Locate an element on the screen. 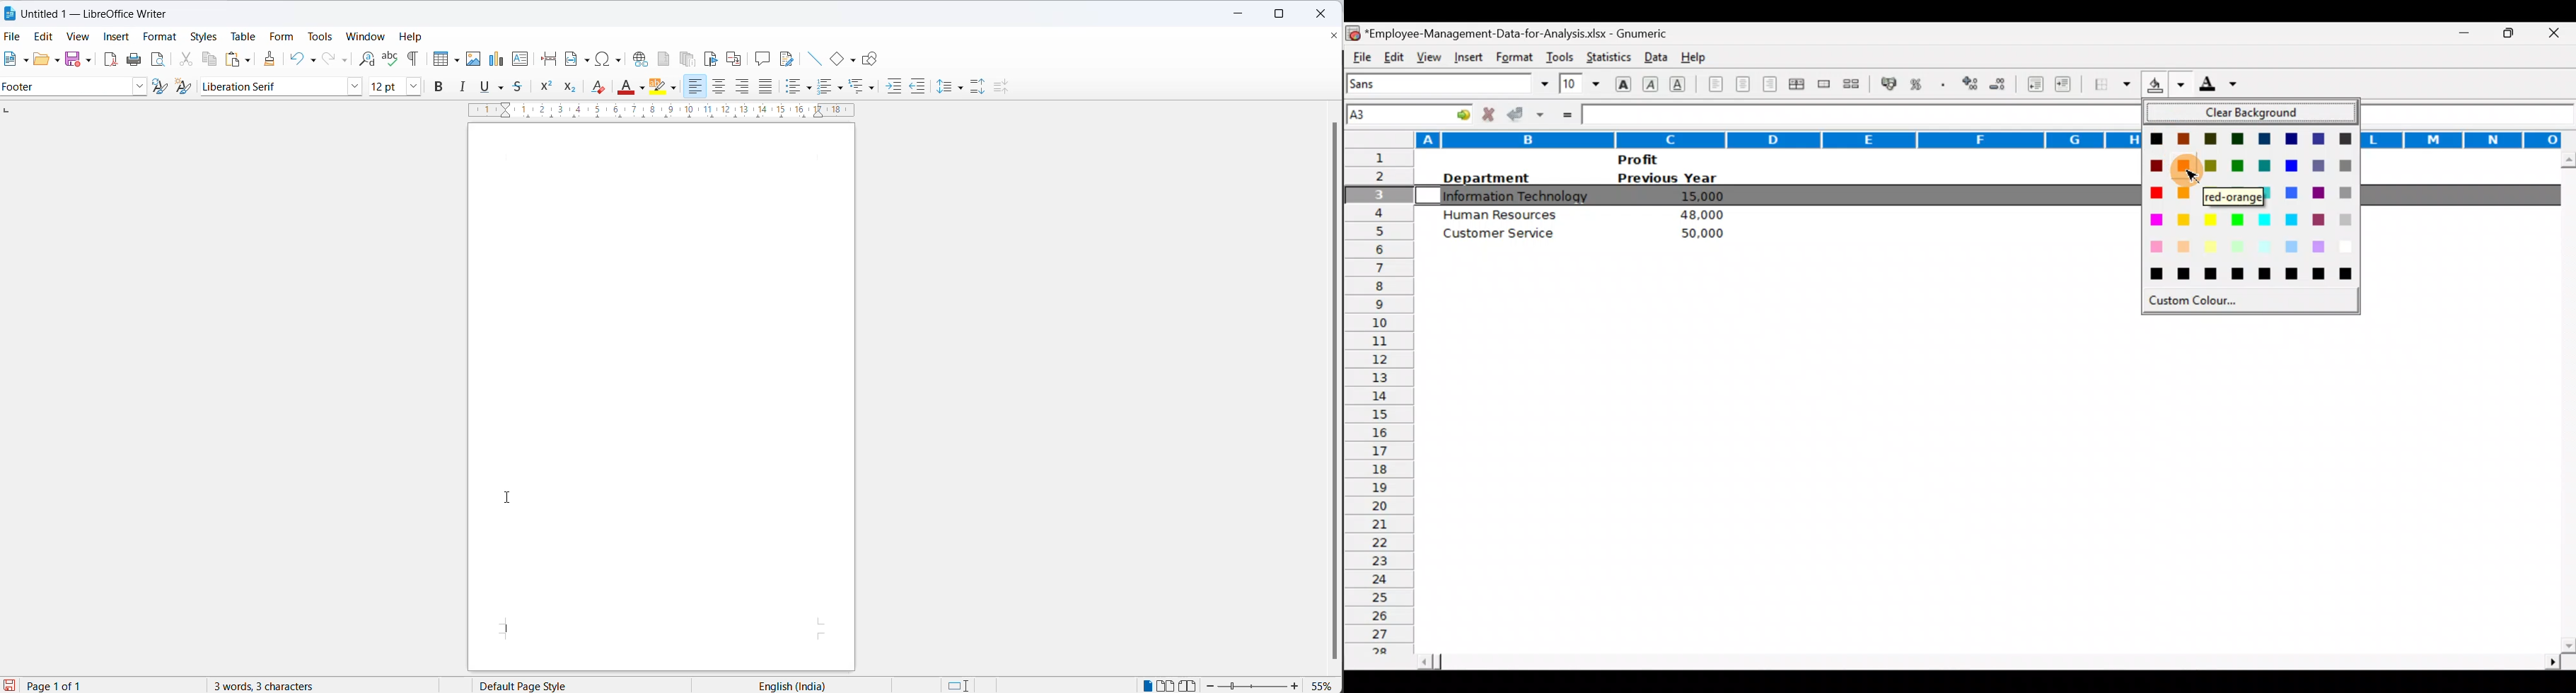 The height and width of the screenshot is (700, 2576). strike through is located at coordinates (503, 87).